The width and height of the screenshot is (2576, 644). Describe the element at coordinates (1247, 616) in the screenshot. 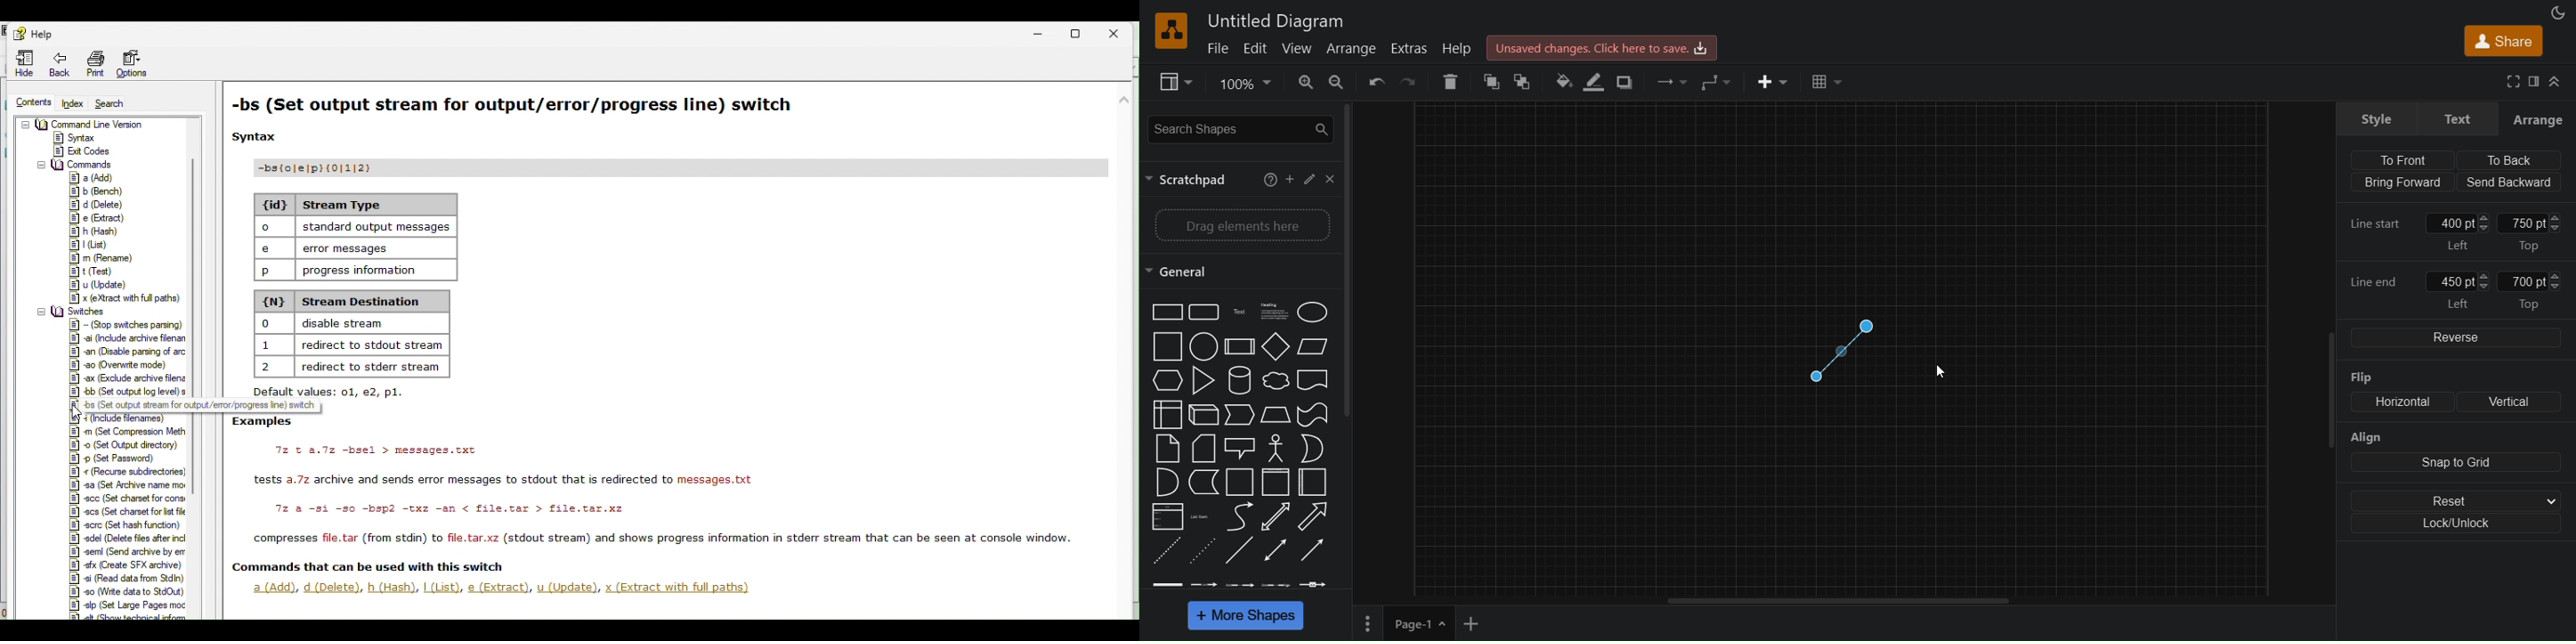

I see `more shapes` at that location.